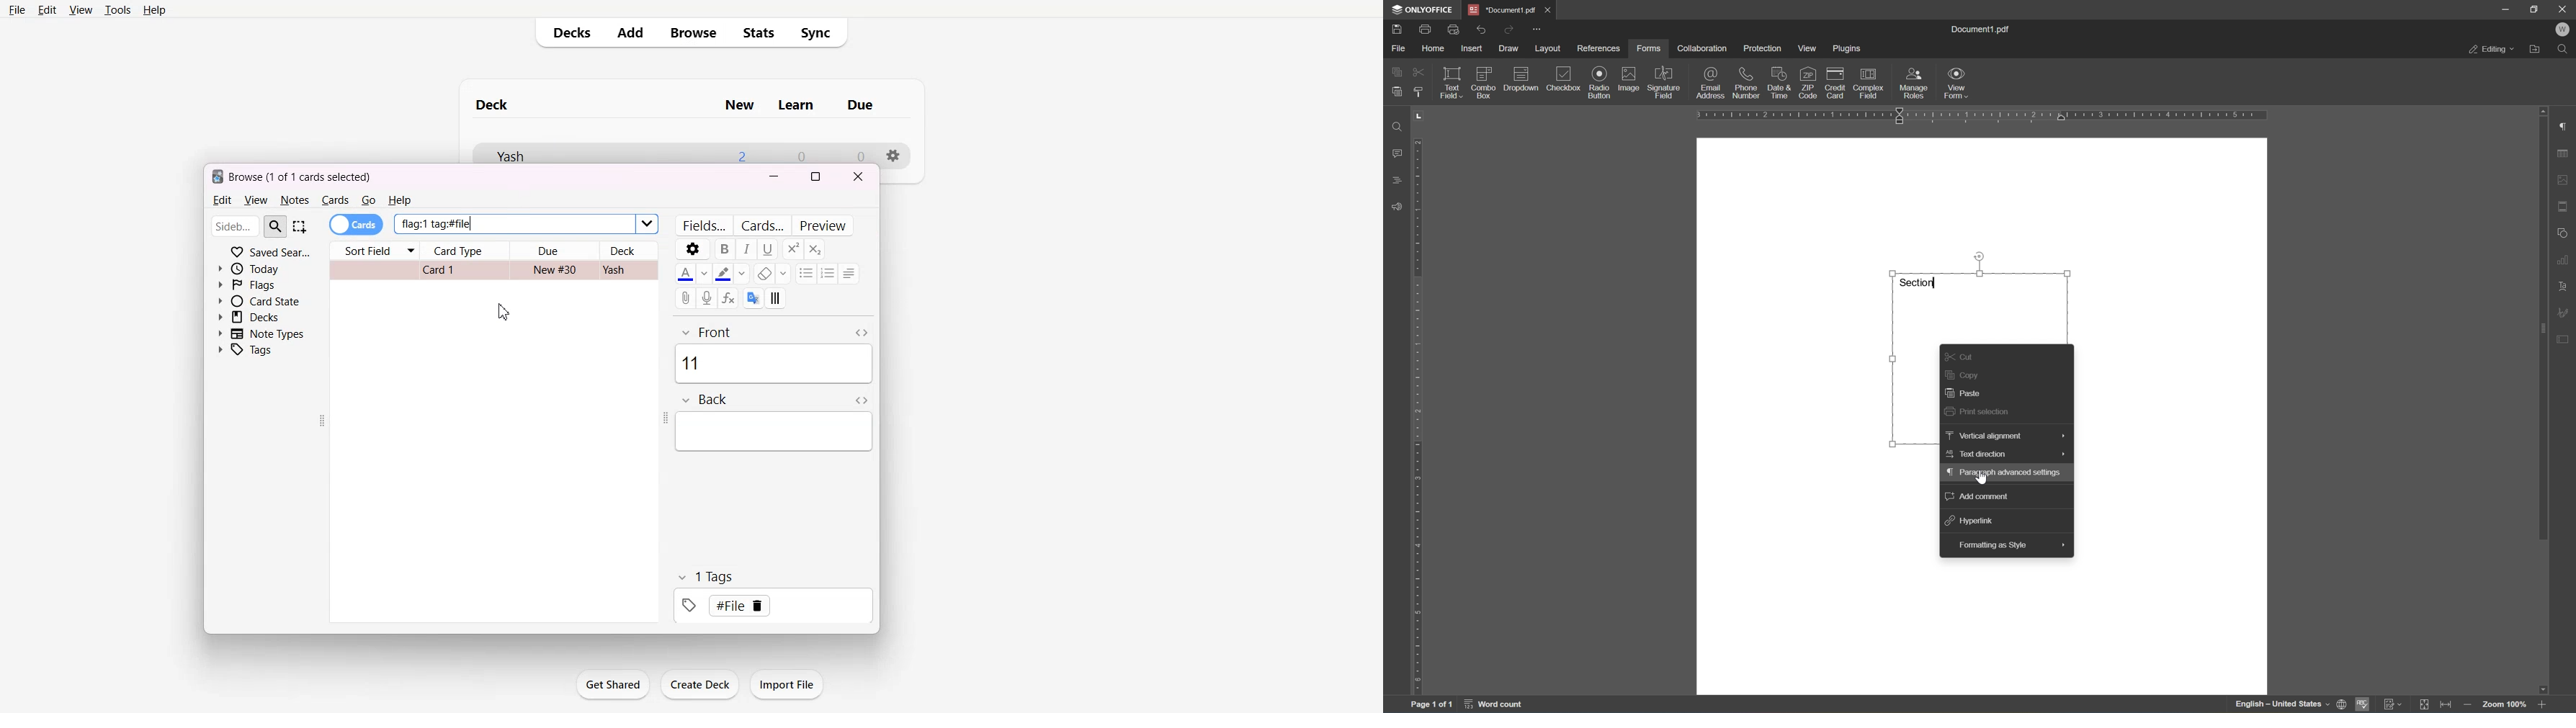 This screenshot has width=2576, height=728. Describe the element at coordinates (522, 224) in the screenshot. I see `flag: 1 tag:#file` at that location.